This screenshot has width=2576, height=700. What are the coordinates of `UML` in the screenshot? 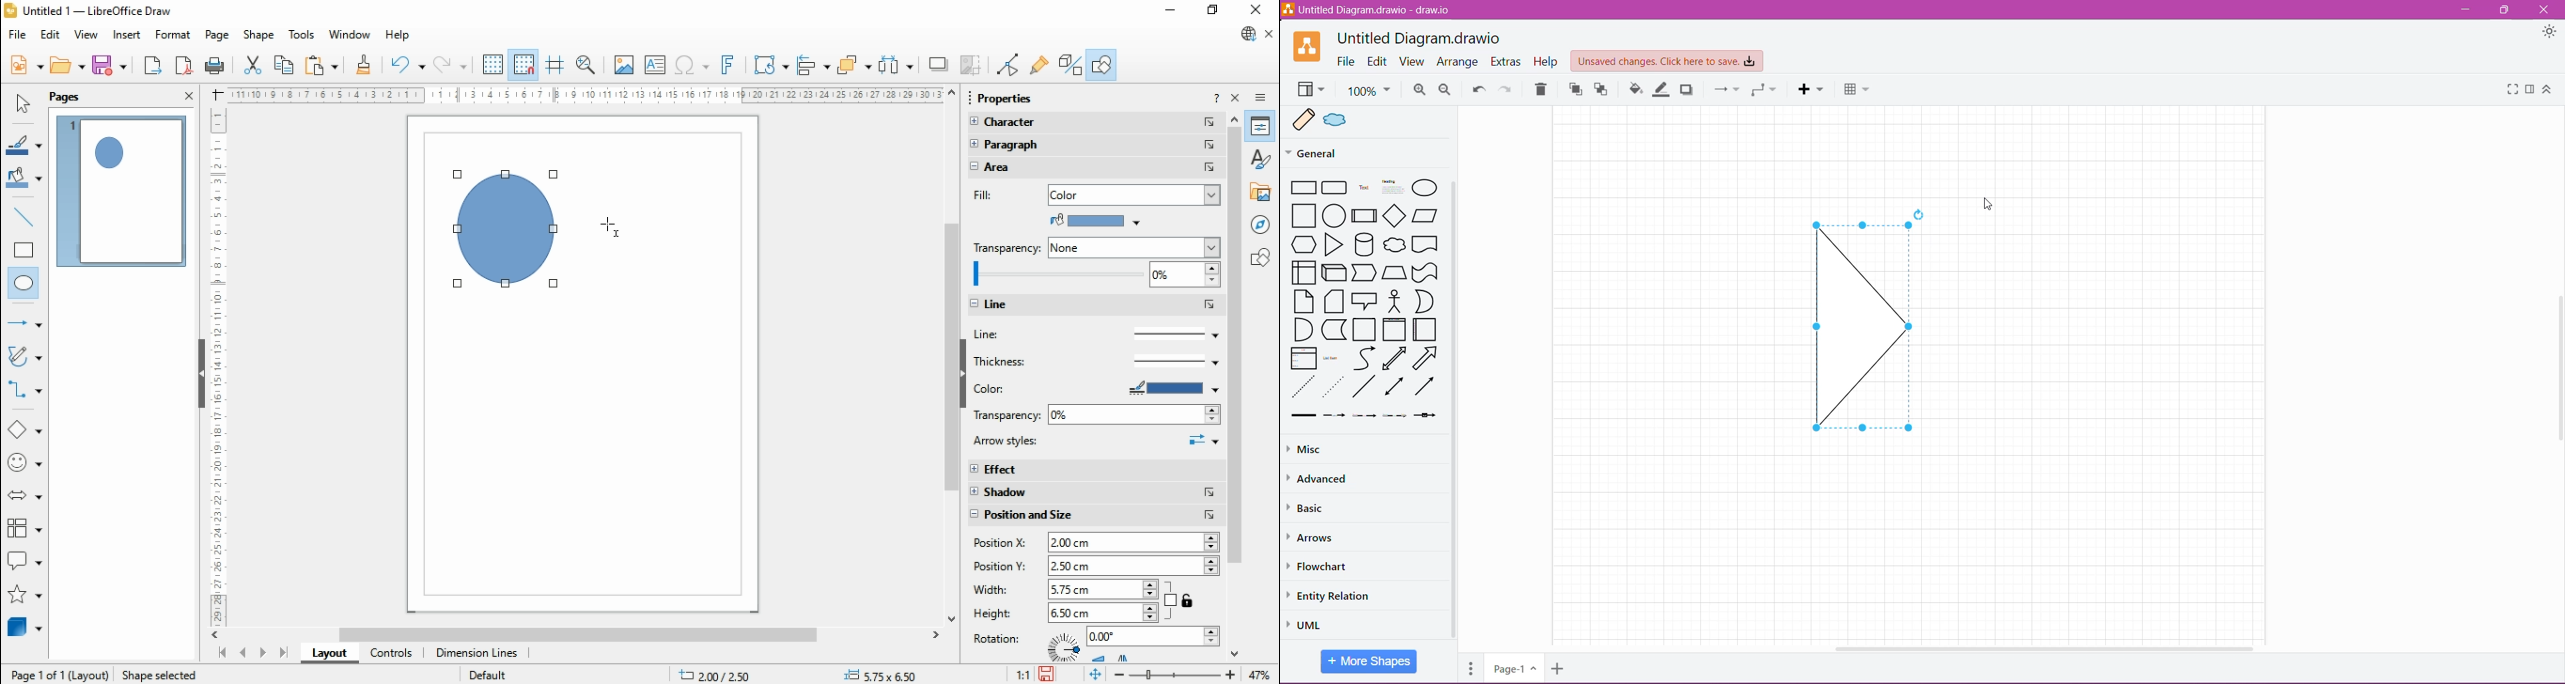 It's located at (1307, 623).